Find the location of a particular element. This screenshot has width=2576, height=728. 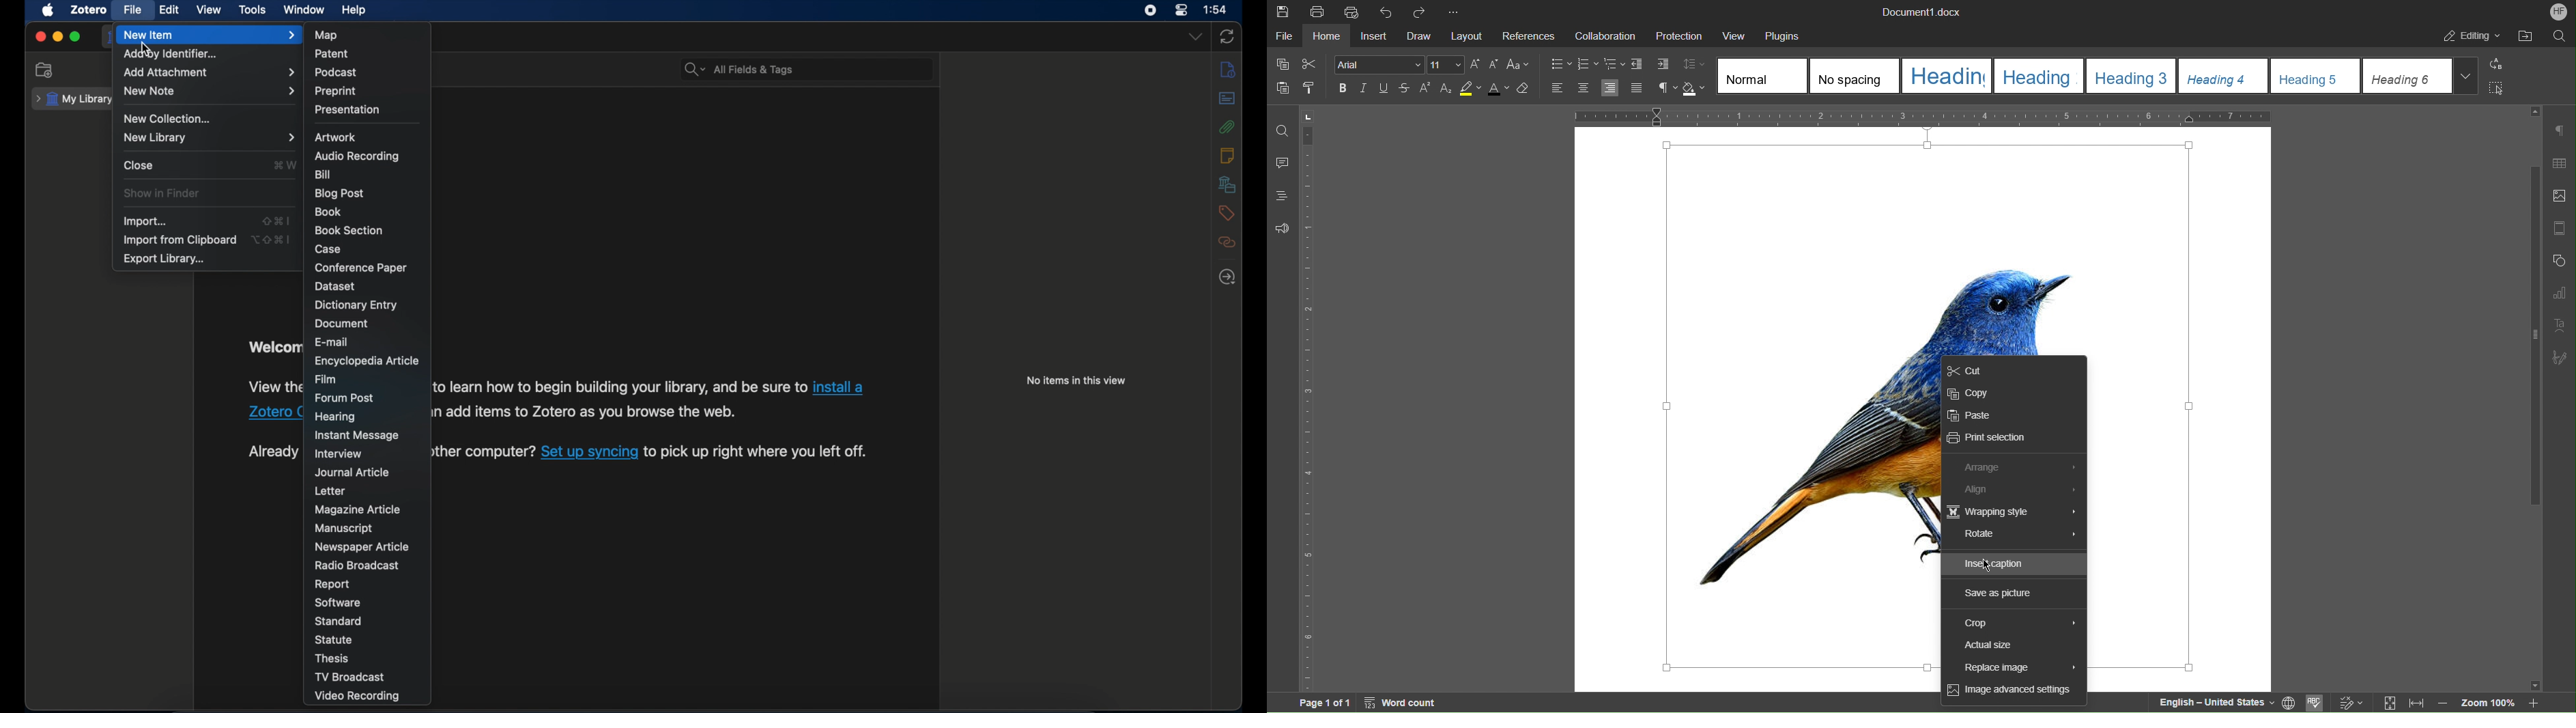

Align is located at coordinates (2014, 490).